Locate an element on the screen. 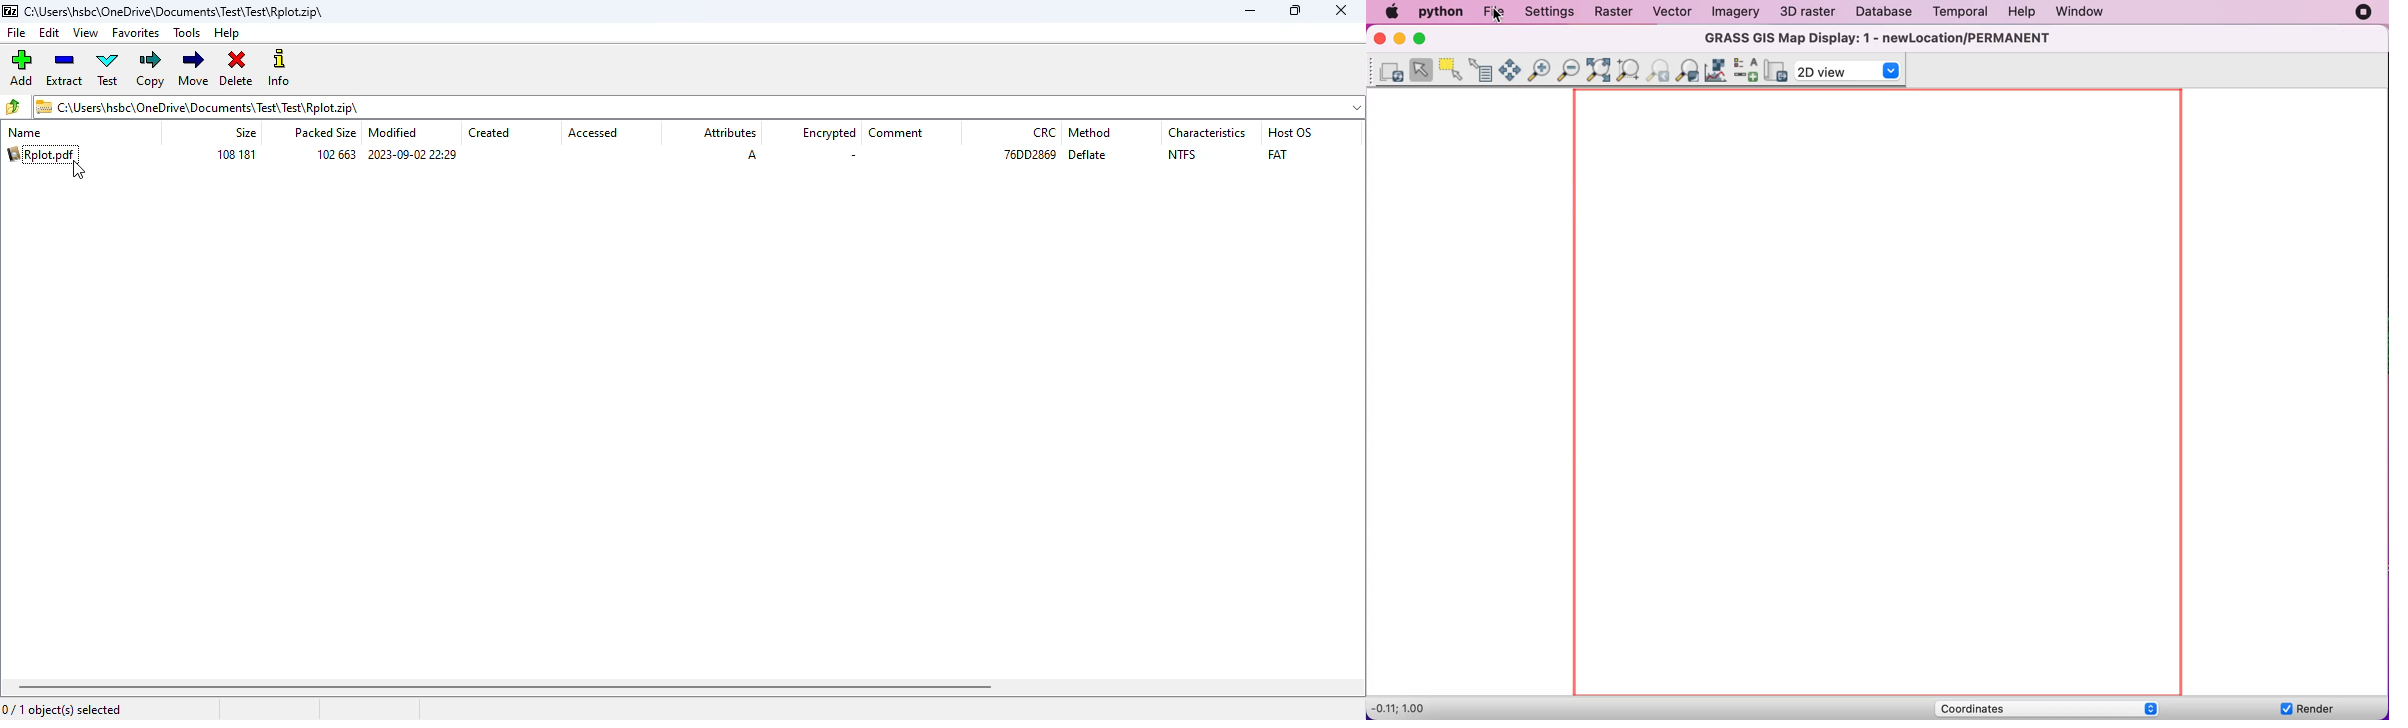 This screenshot has height=728, width=2408. move is located at coordinates (193, 68).